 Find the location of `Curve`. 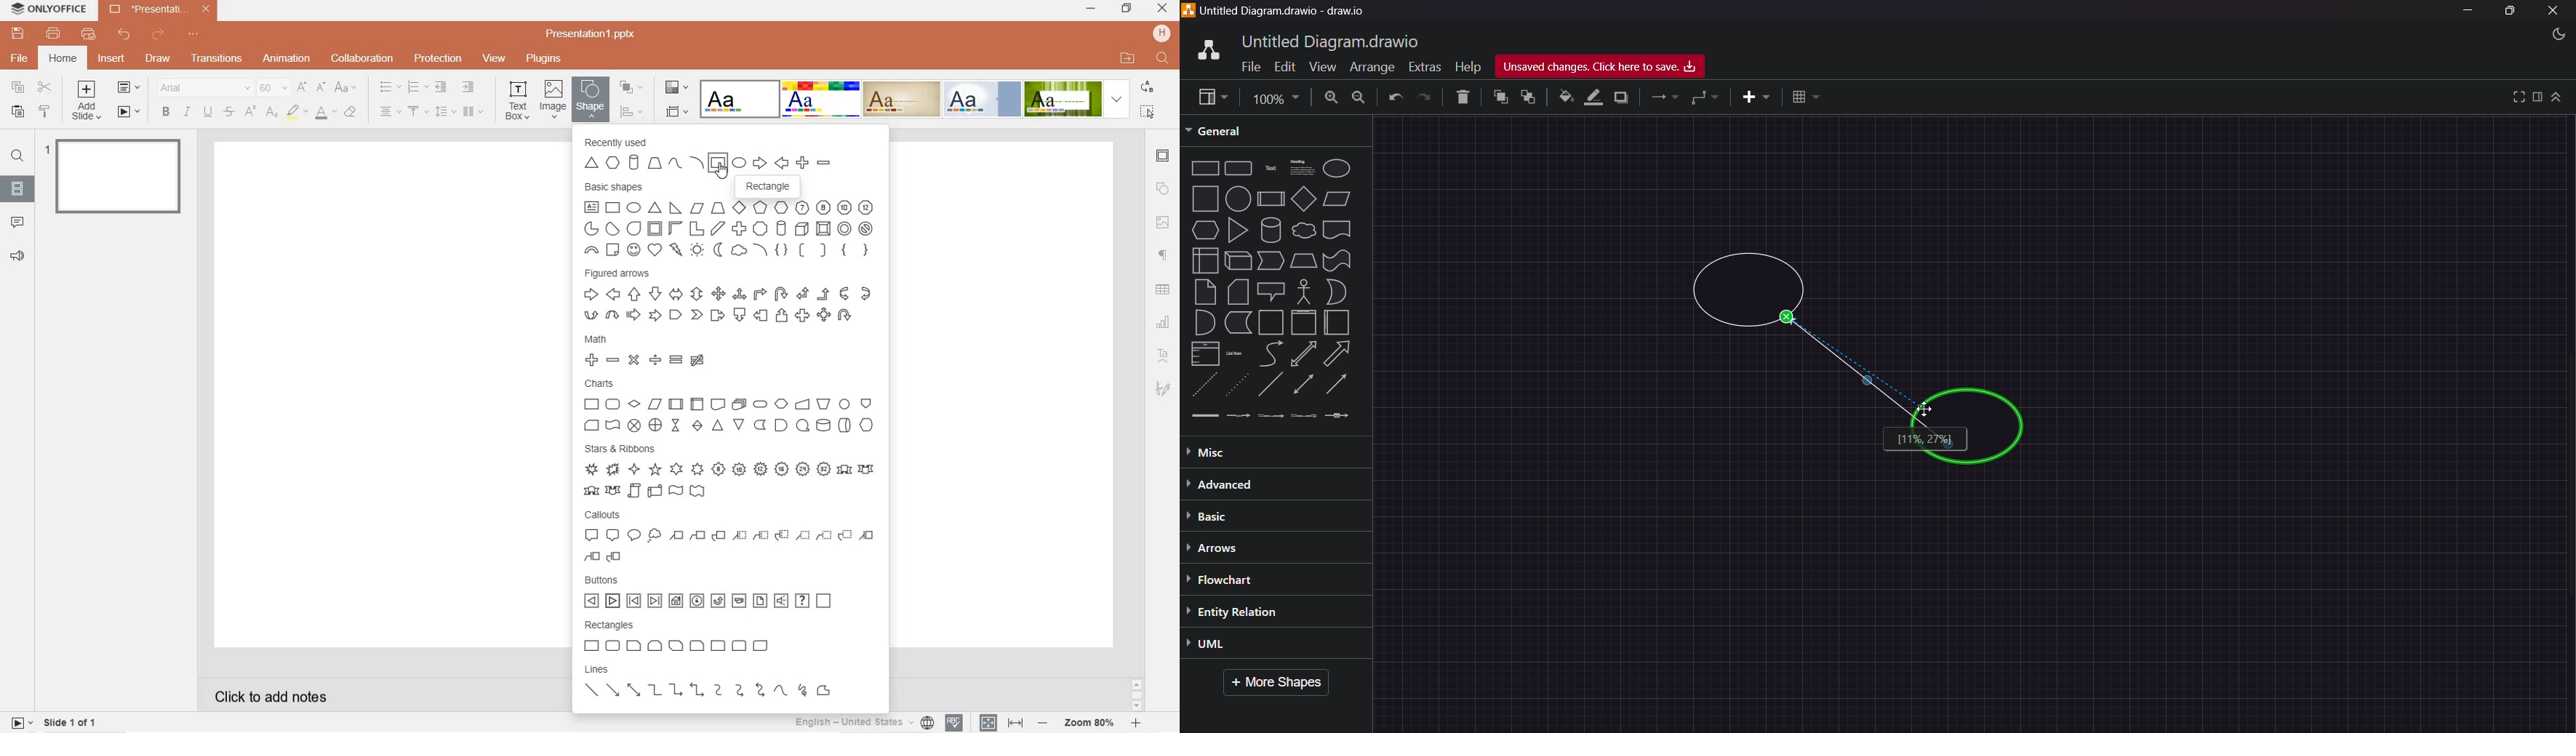

Curve is located at coordinates (675, 164).